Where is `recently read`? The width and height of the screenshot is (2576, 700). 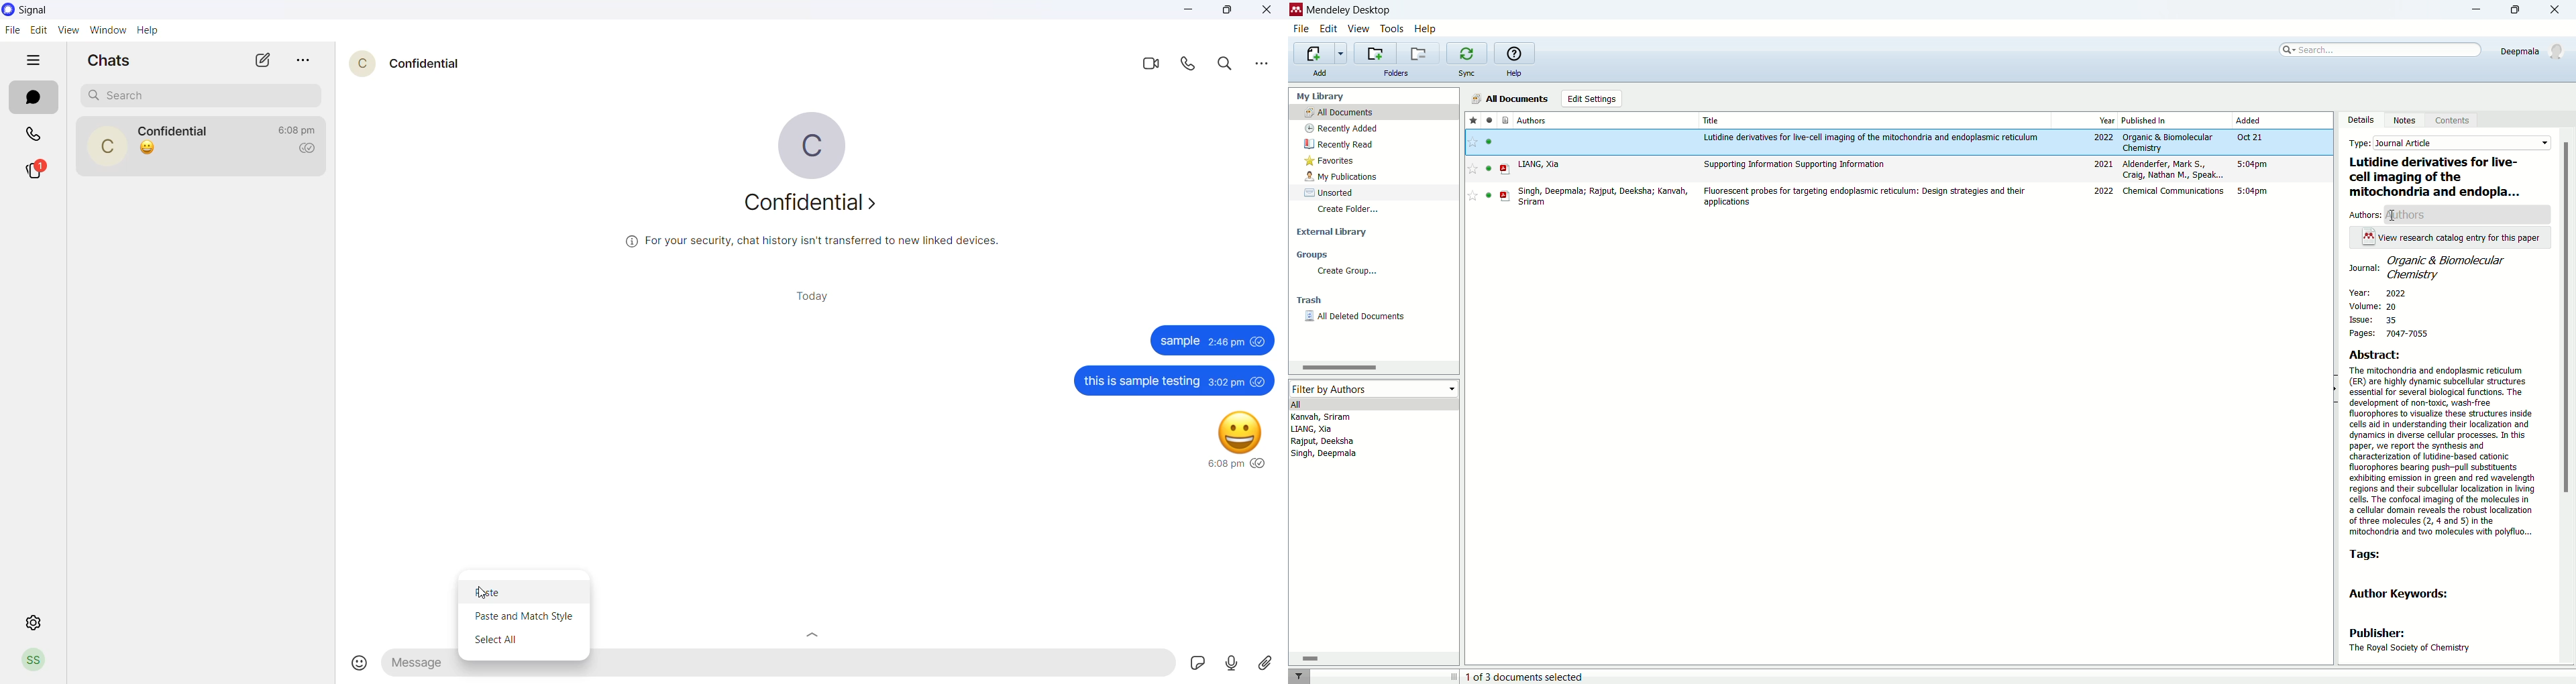 recently read is located at coordinates (1344, 144).